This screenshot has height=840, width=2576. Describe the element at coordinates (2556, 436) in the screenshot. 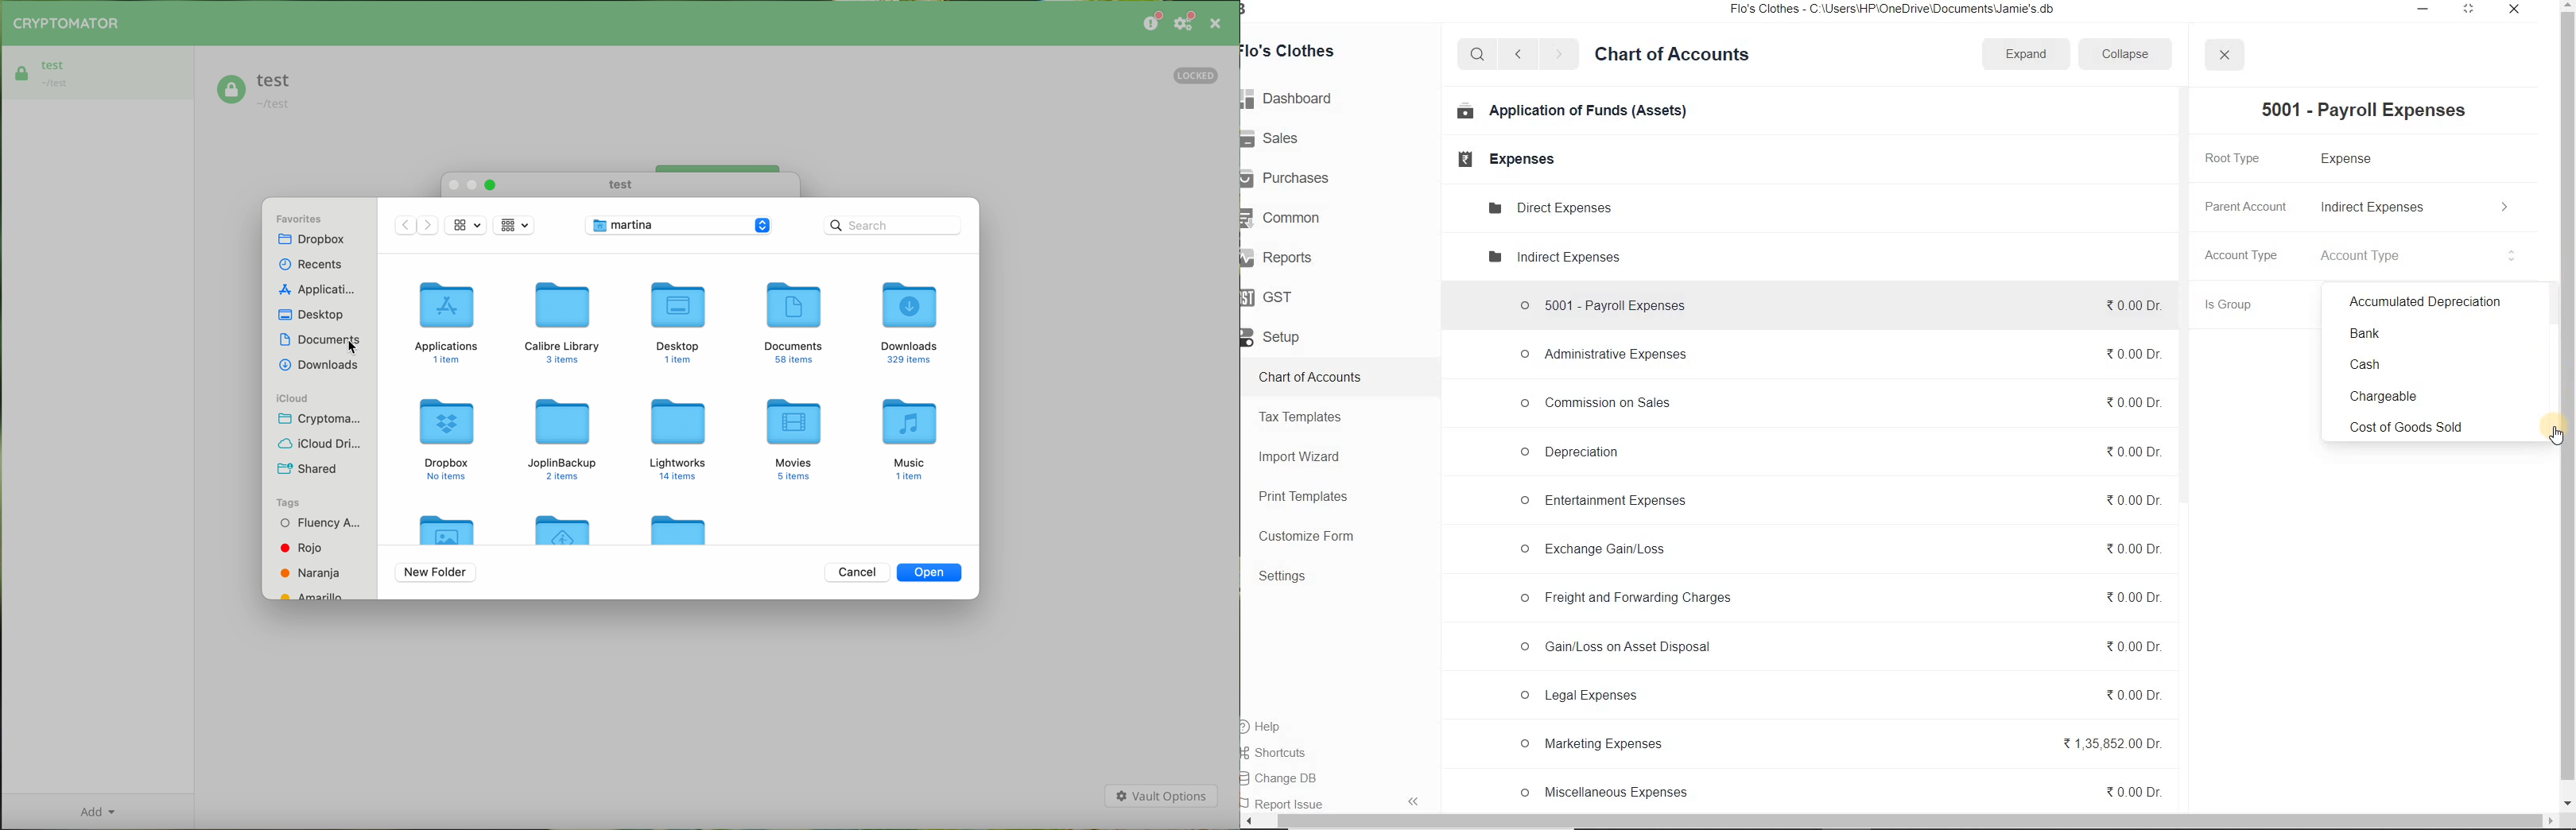

I see `cursor` at that location.